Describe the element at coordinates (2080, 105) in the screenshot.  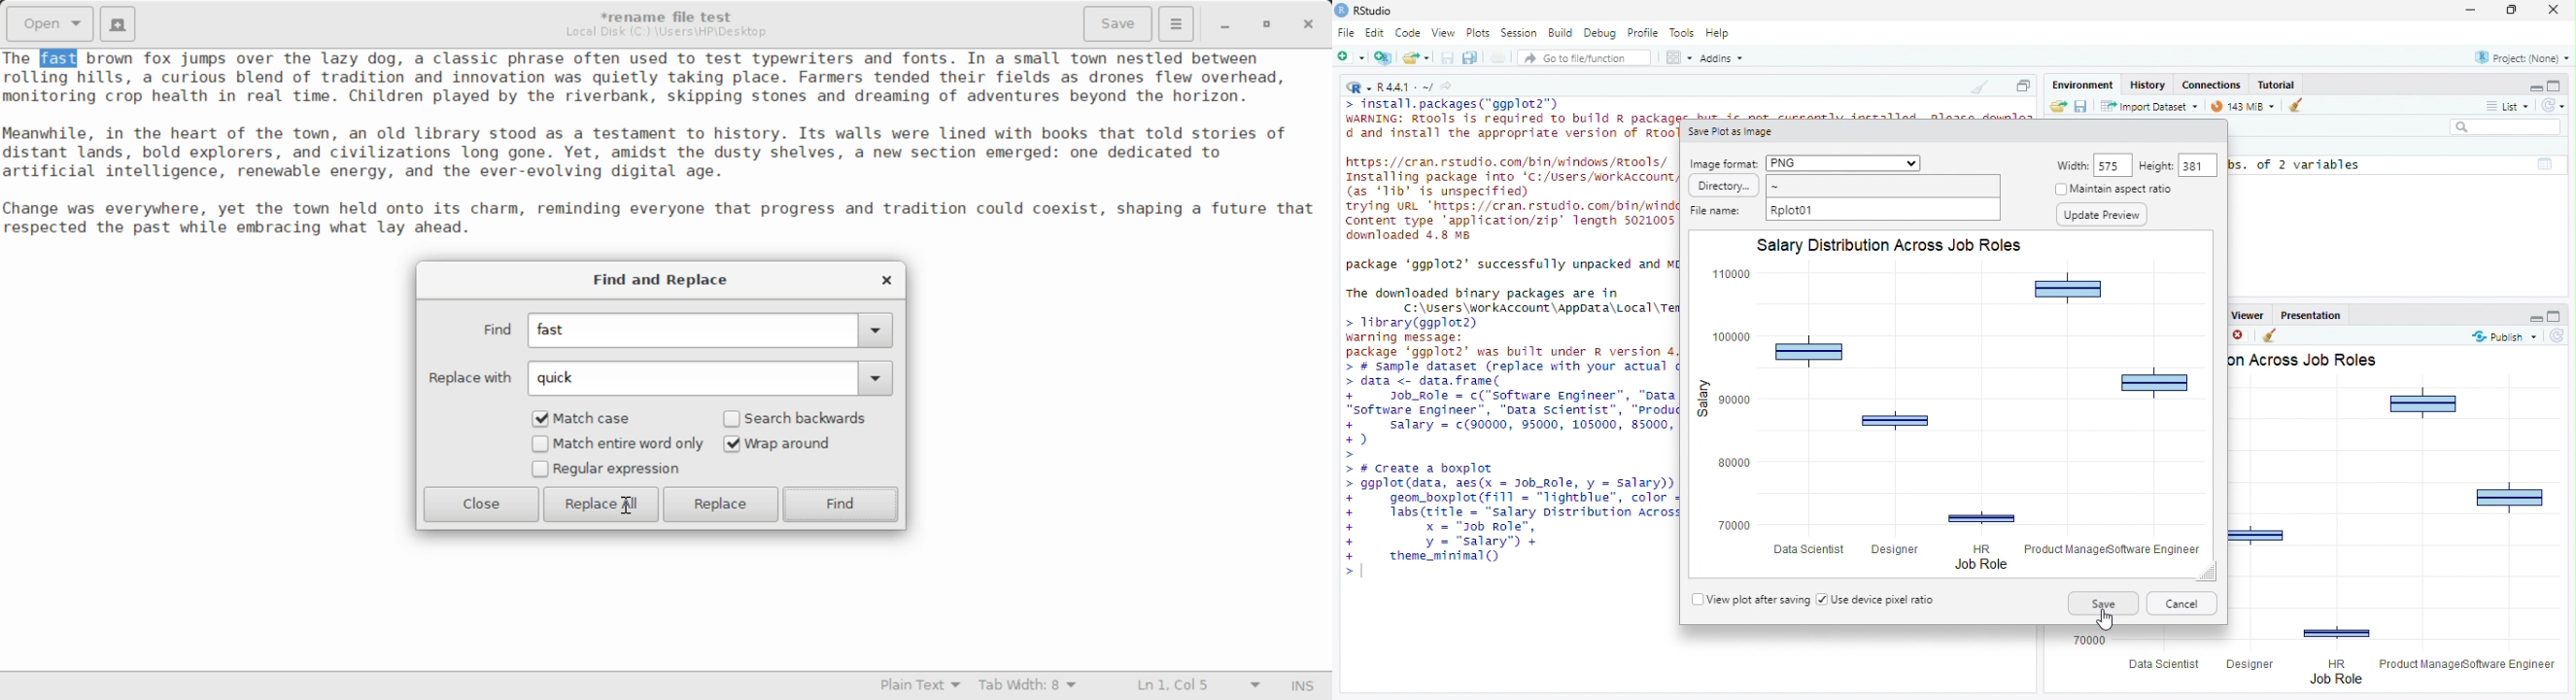
I see `Save workspace as` at that location.